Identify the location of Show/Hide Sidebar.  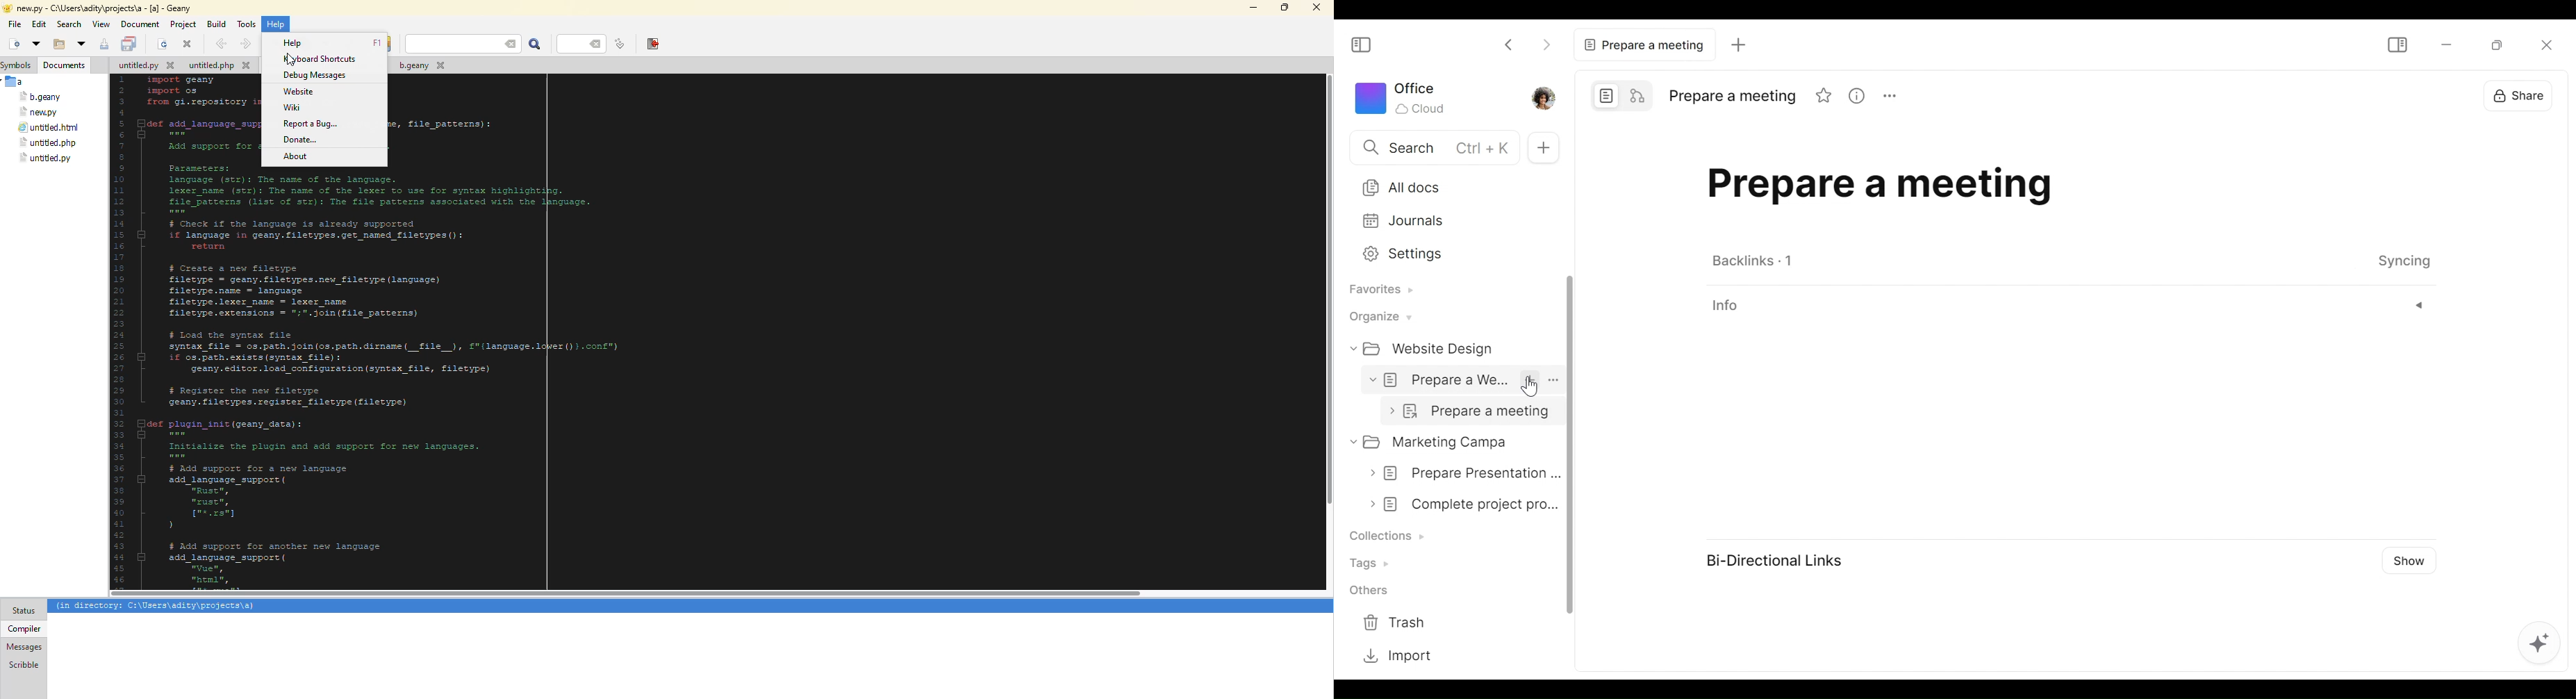
(1359, 46).